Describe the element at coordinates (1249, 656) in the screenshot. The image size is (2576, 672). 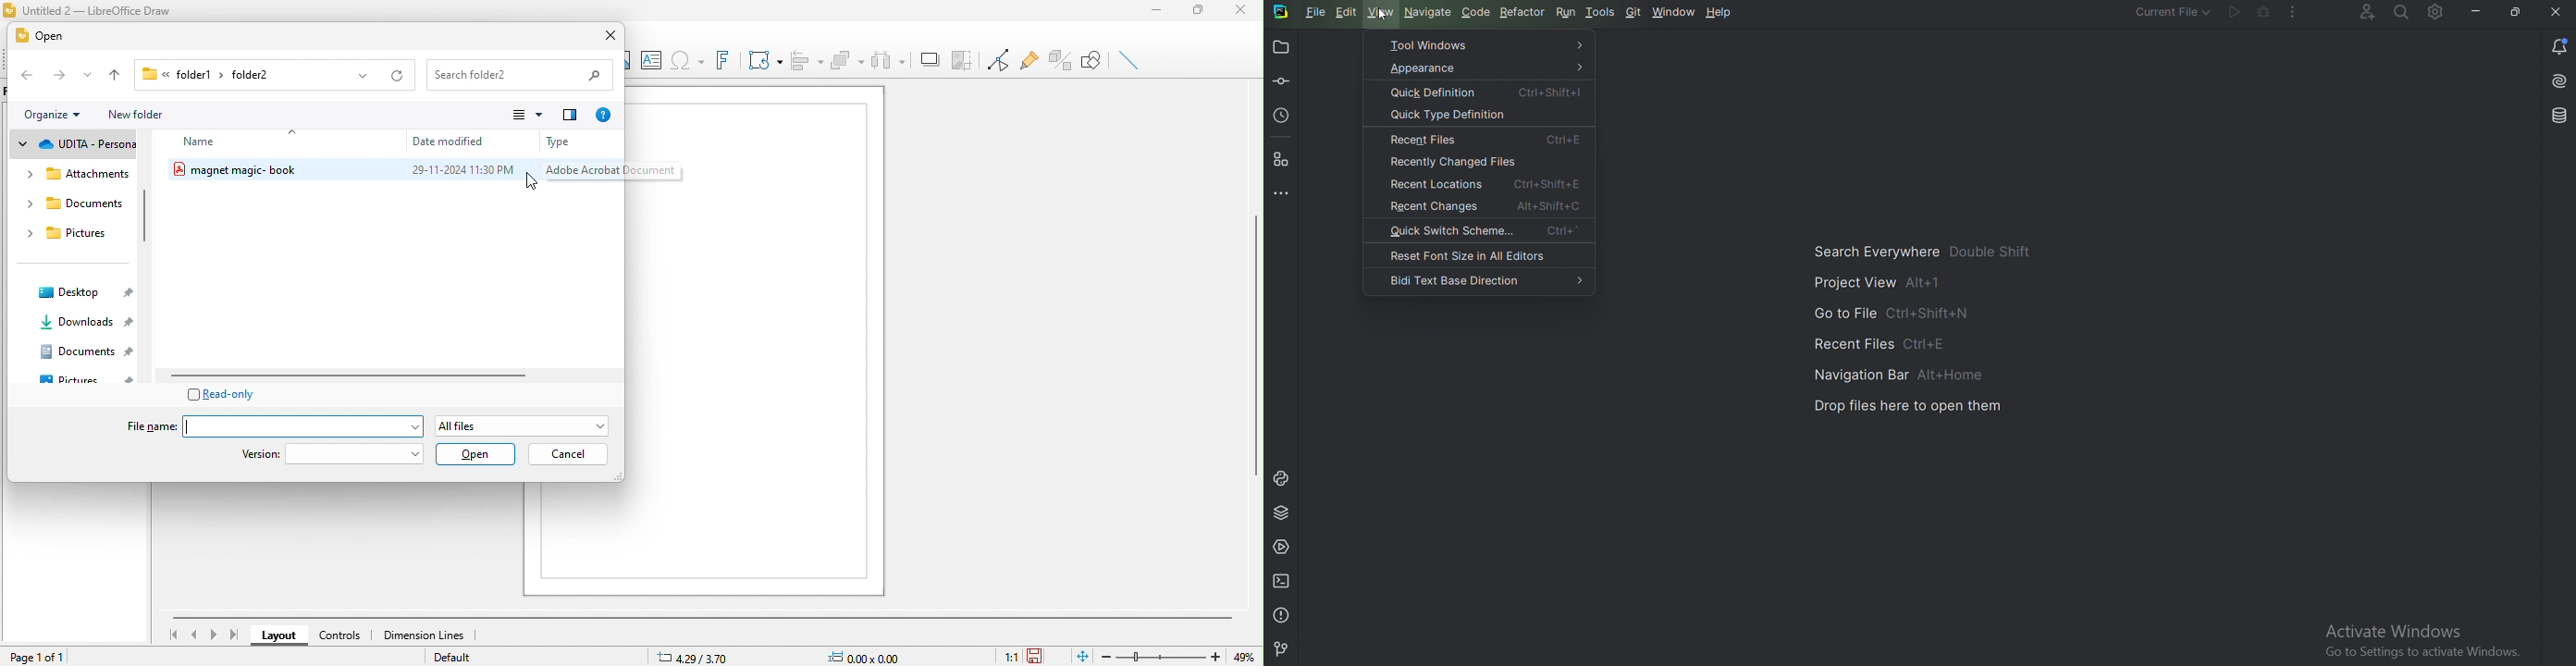
I see `49%` at that location.